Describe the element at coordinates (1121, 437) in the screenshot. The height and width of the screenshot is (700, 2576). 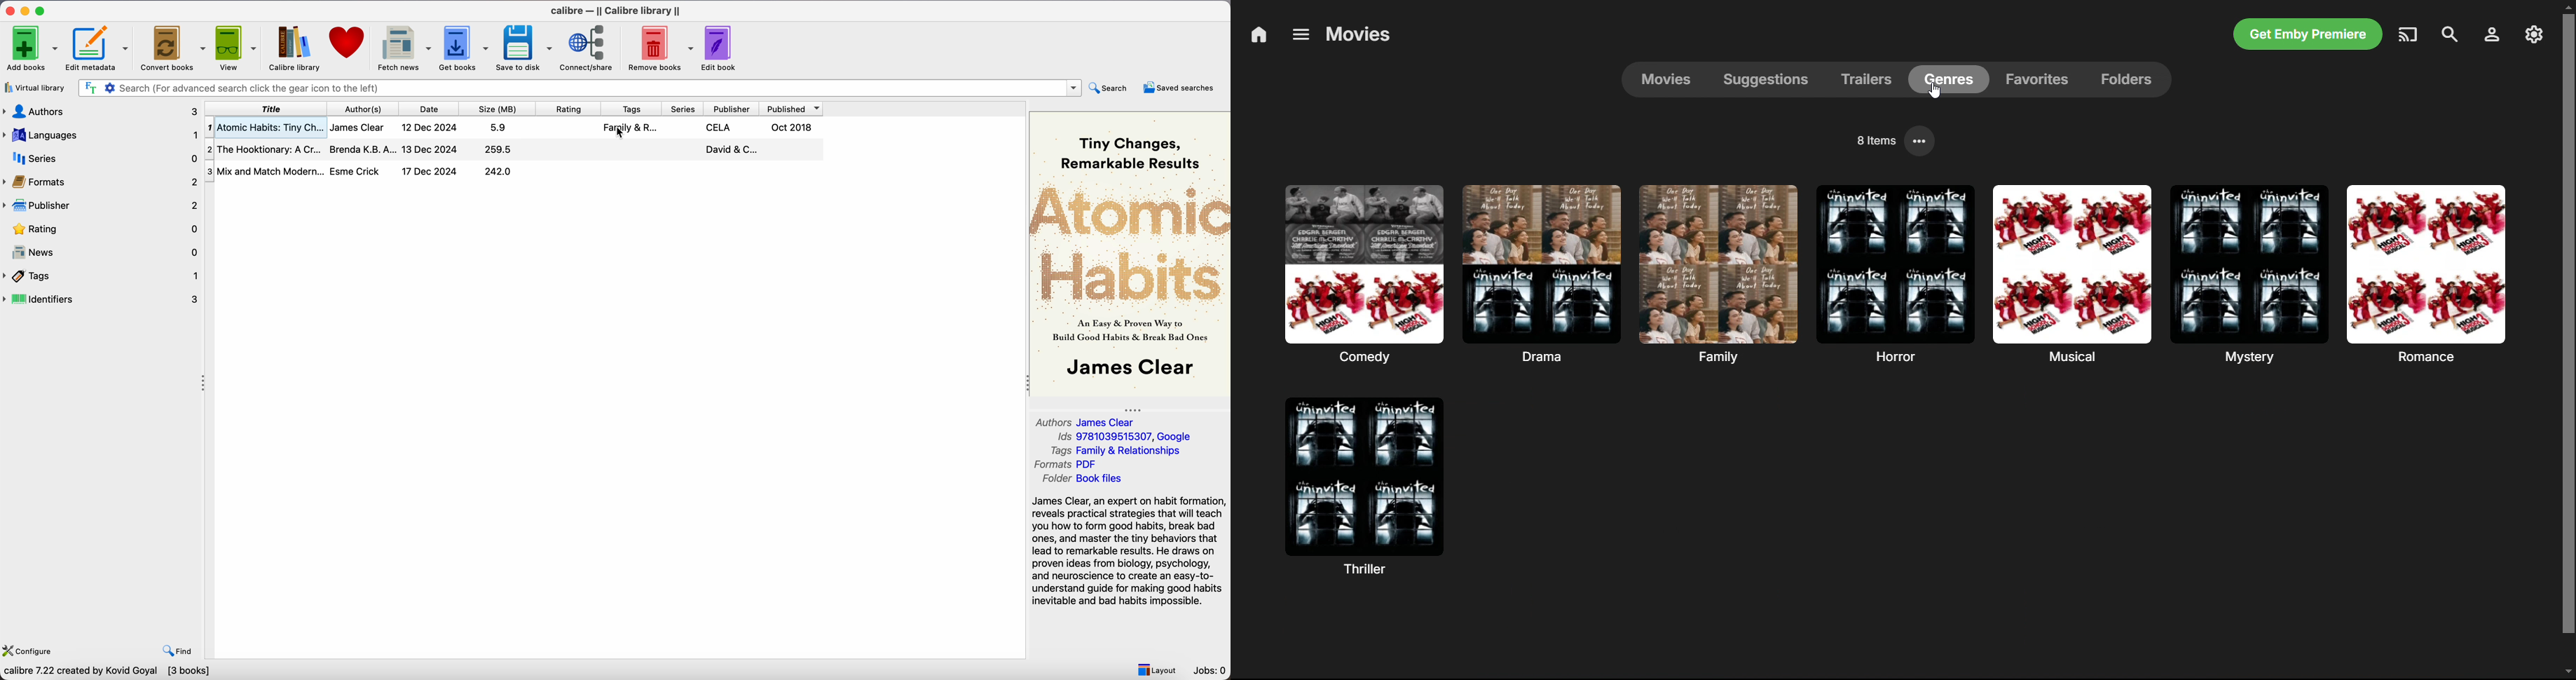
I see `Ids 9781039515307, Google` at that location.